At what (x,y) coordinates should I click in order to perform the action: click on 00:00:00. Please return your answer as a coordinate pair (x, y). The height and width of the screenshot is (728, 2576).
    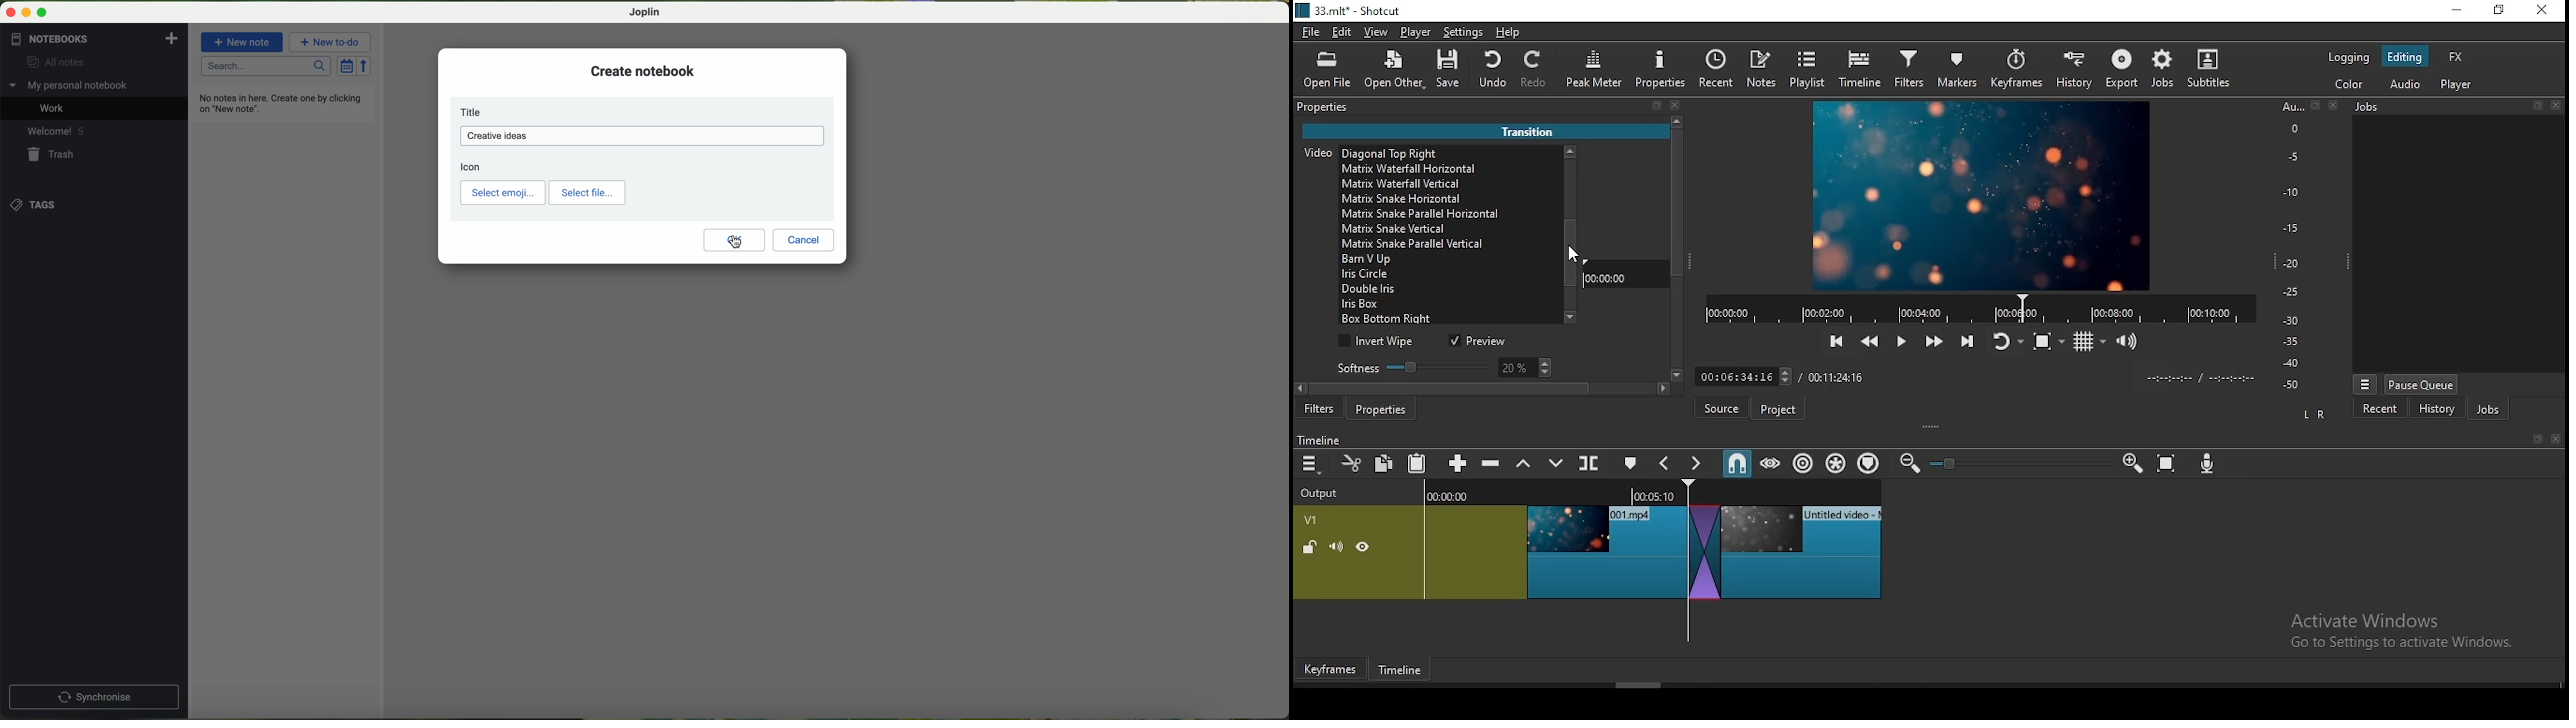
    Looking at the image, I should click on (1610, 277).